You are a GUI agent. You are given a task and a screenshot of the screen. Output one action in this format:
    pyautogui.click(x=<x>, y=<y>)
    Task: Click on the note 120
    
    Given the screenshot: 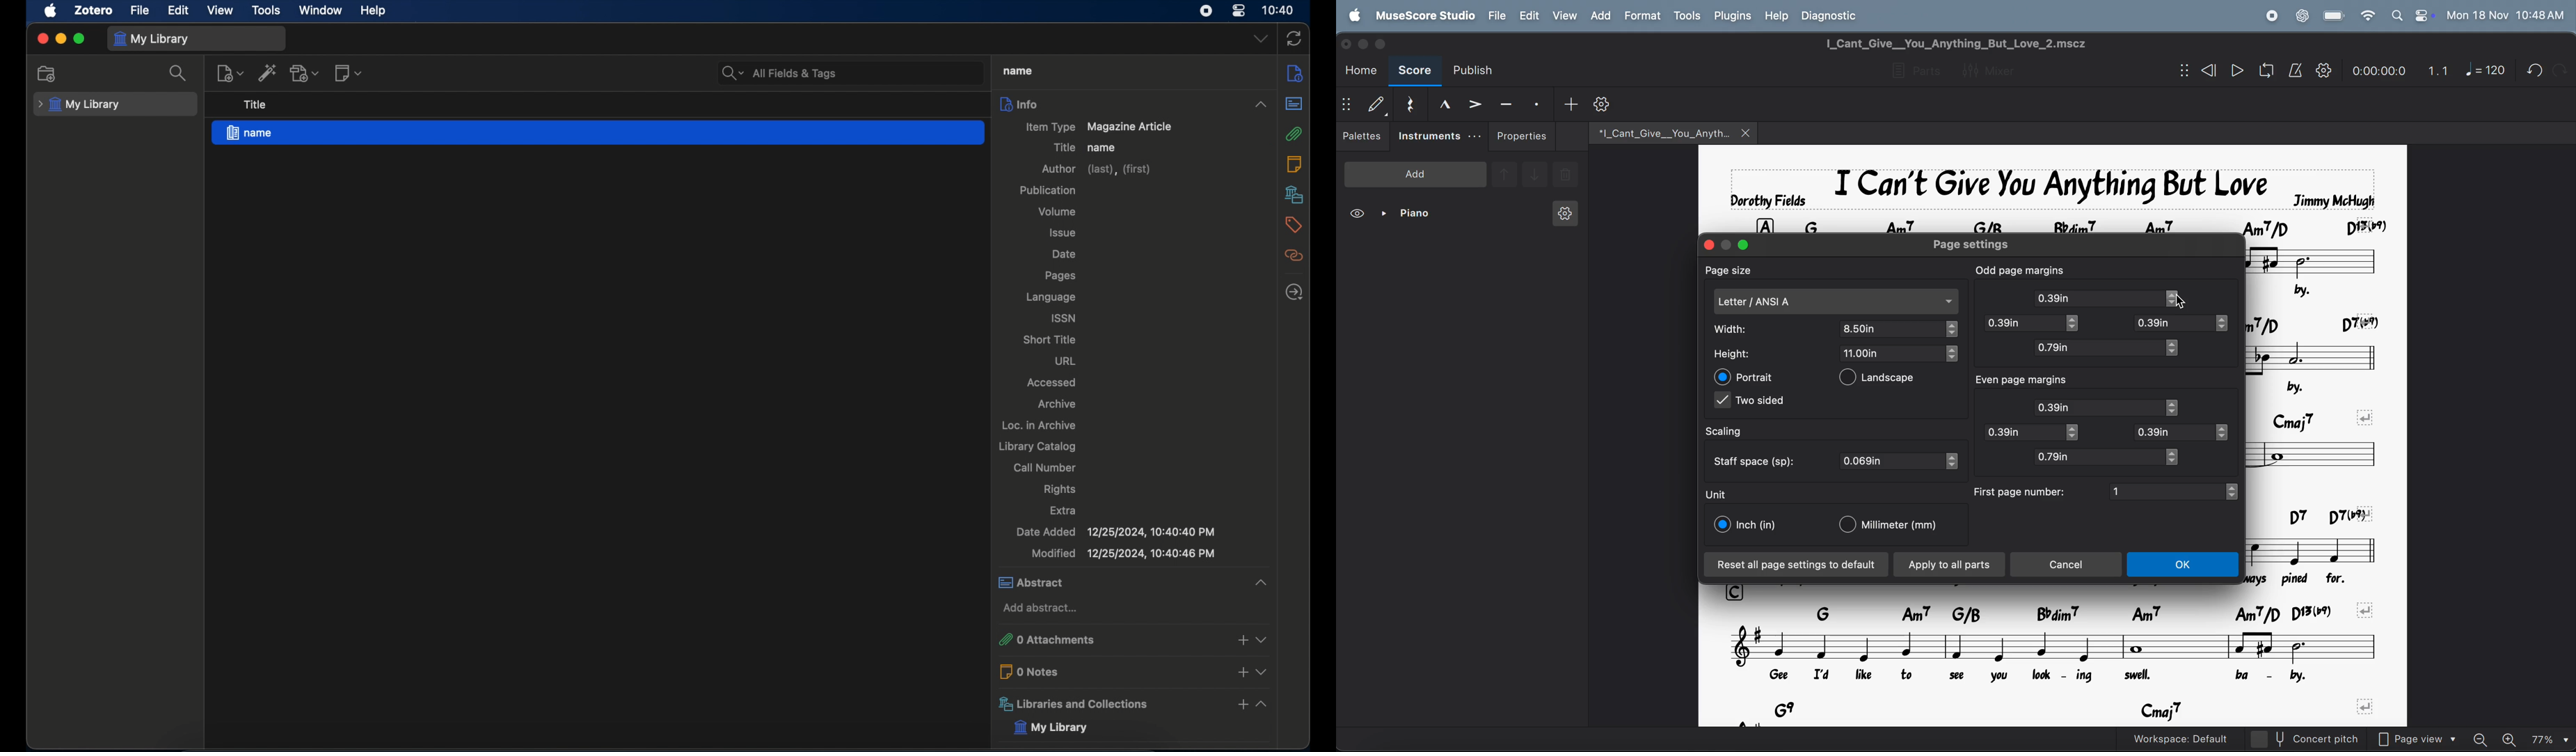 What is the action you would take?
    pyautogui.click(x=2486, y=70)
    